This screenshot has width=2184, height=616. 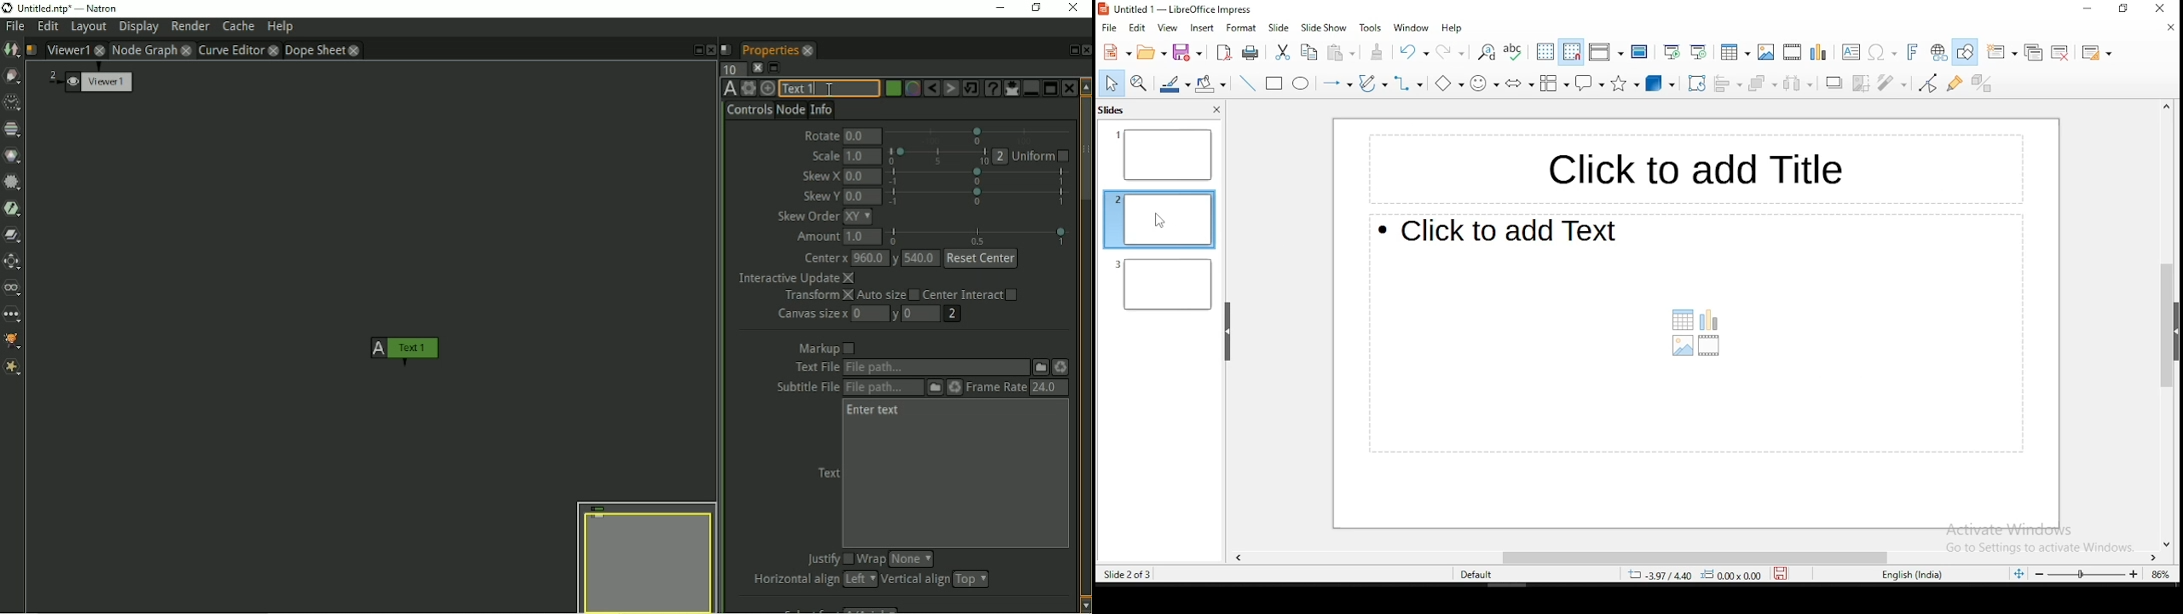 I want to click on find and replace, so click(x=1486, y=54).